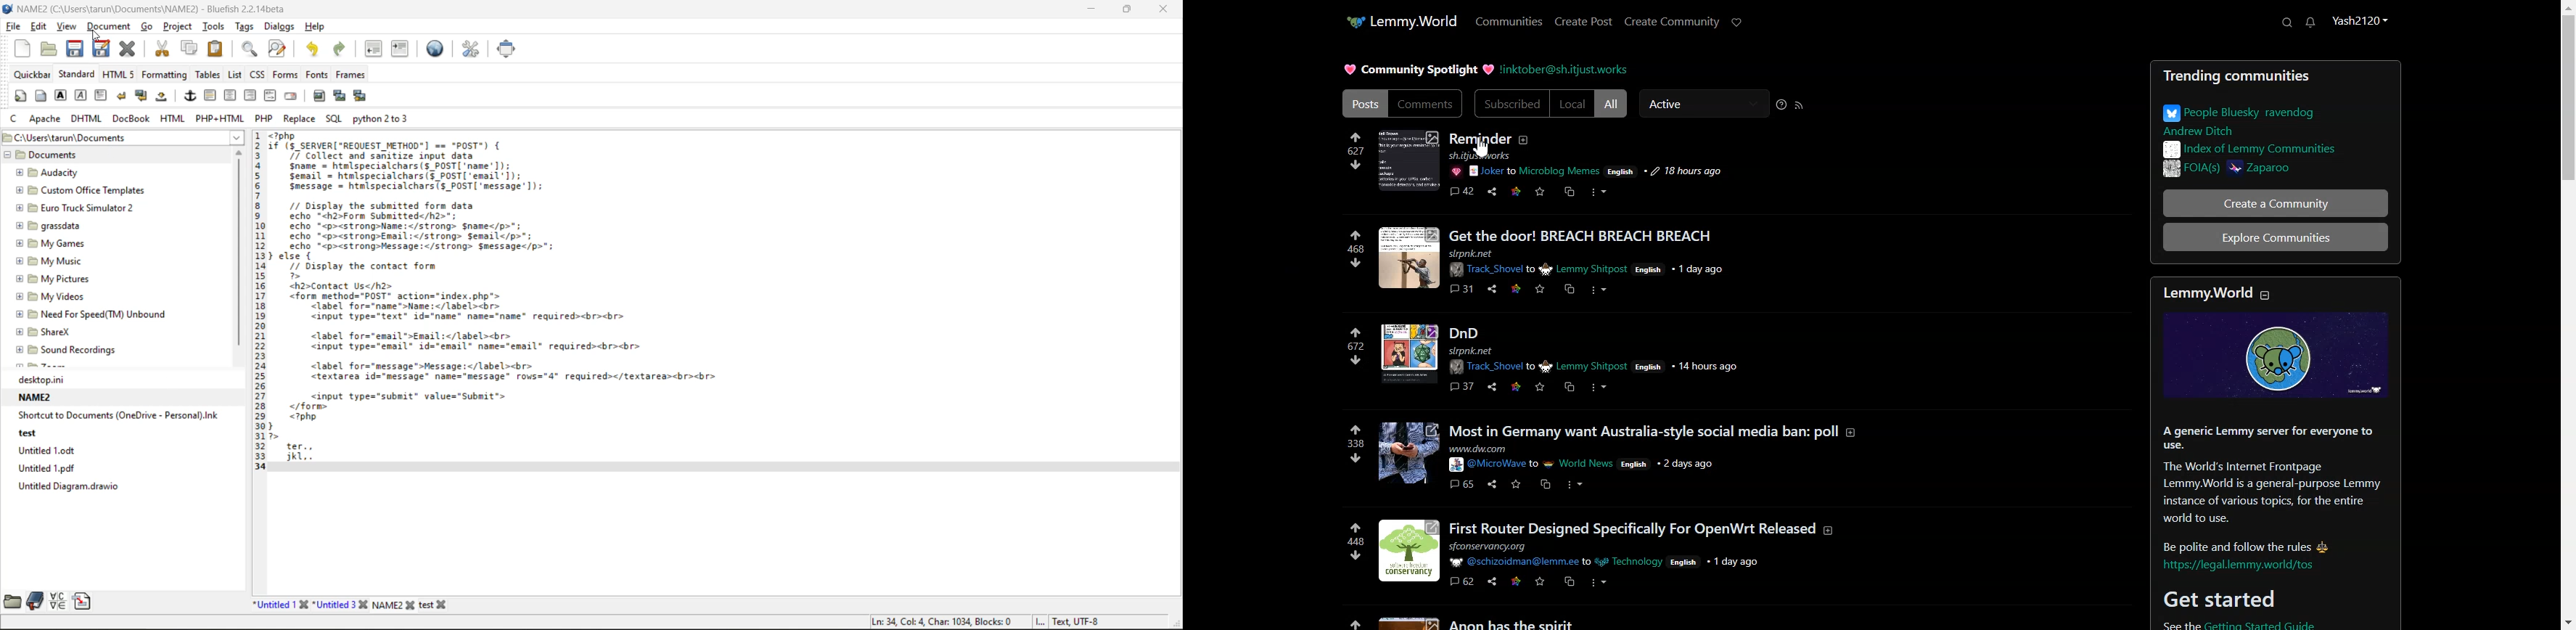 The height and width of the screenshot is (644, 2576). I want to click on RSS, so click(1799, 105).